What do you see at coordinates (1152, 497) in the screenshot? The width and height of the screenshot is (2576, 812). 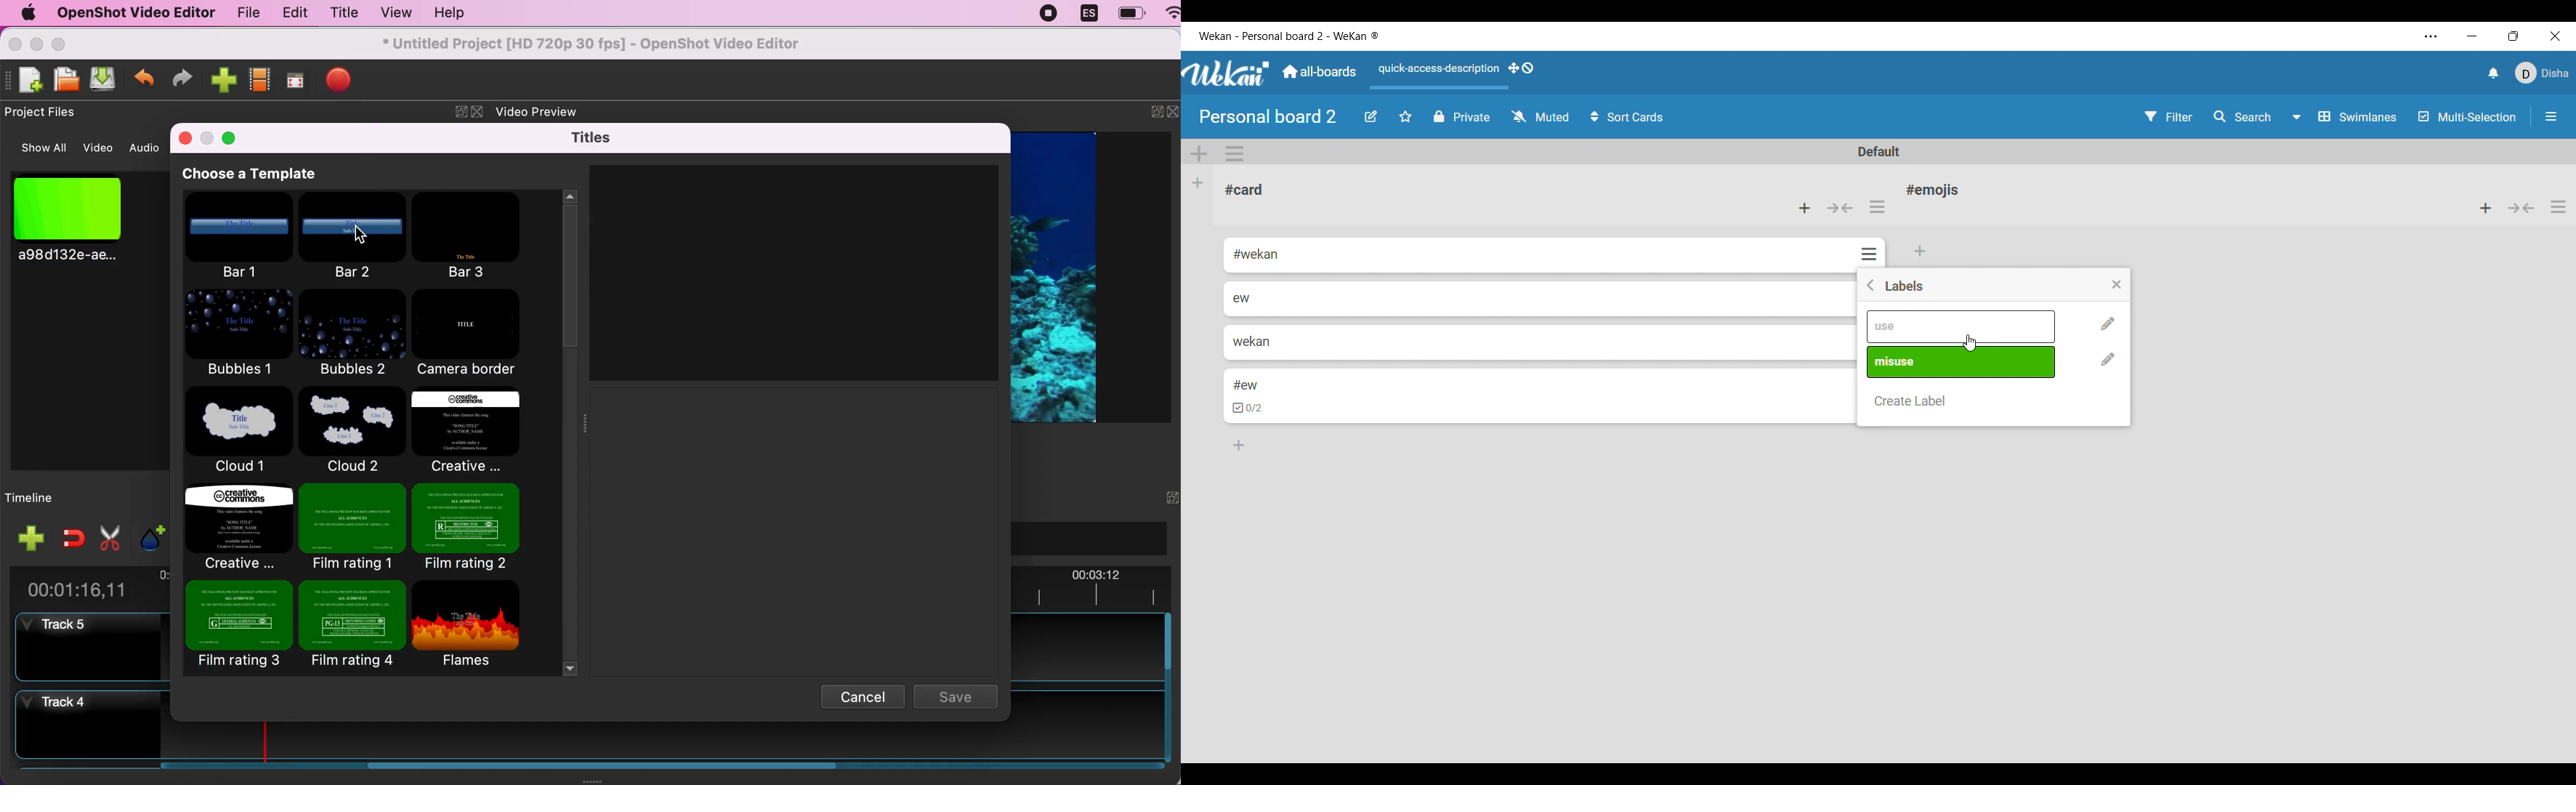 I see `hide/expand` at bounding box center [1152, 497].